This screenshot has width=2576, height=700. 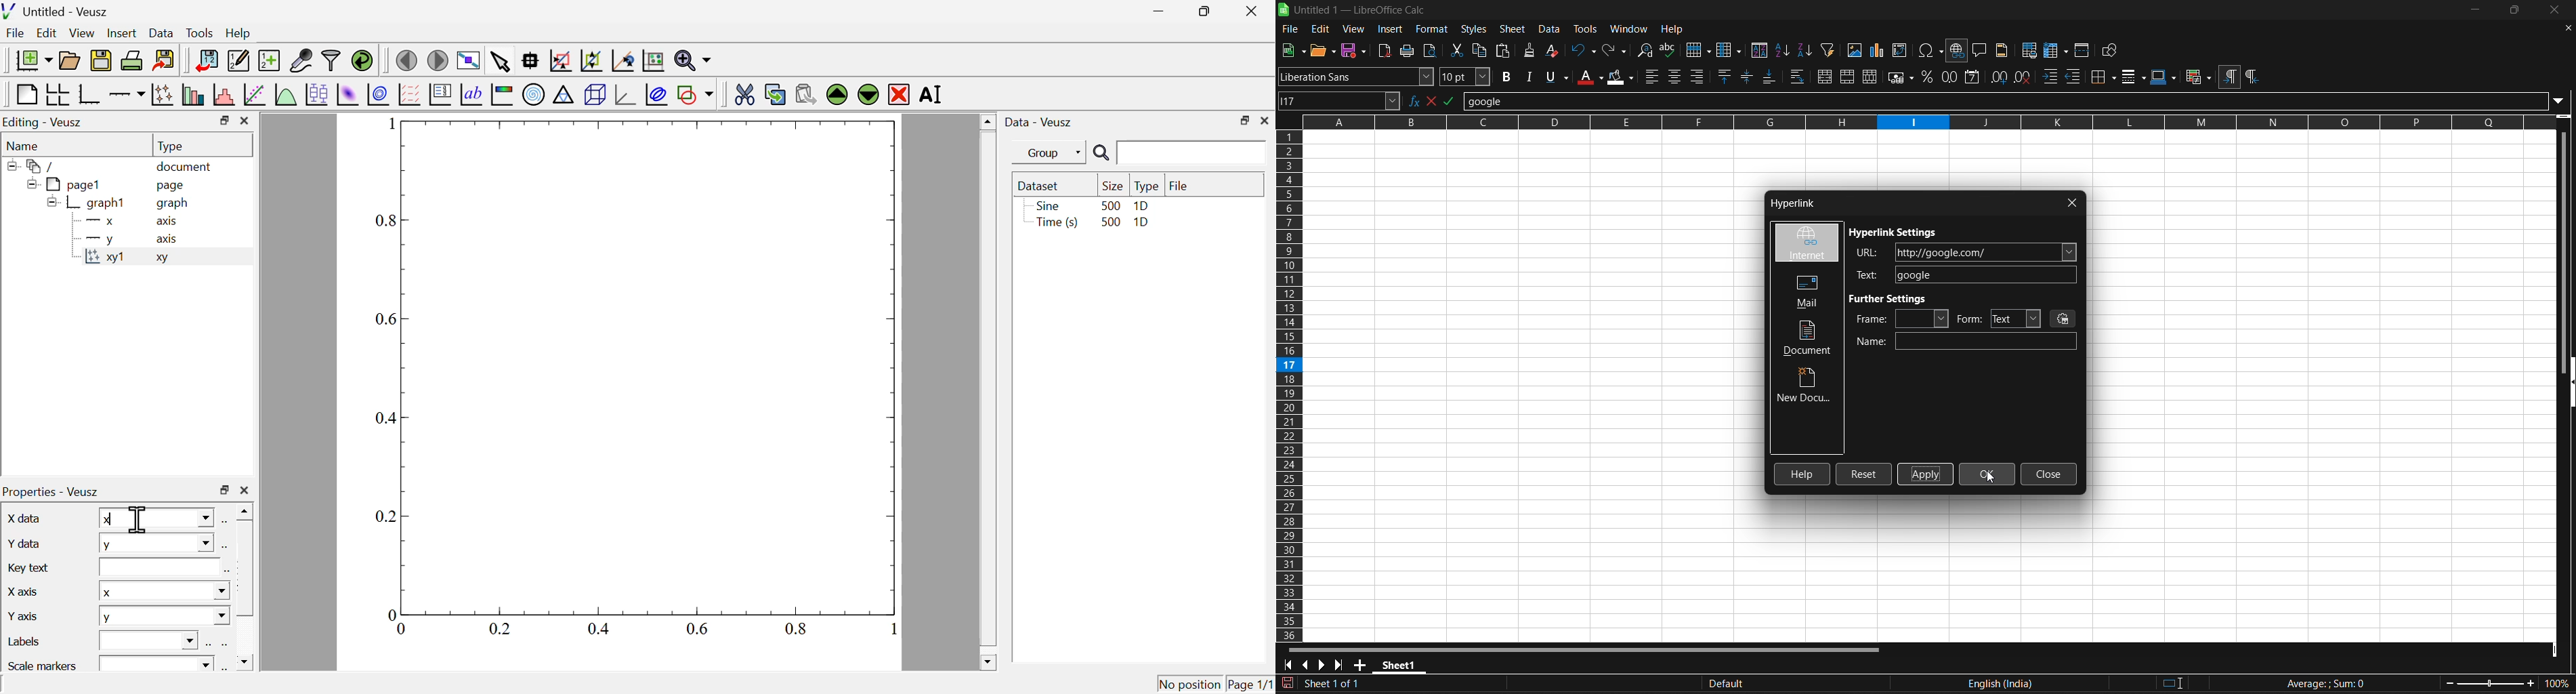 I want to click on define print area, so click(x=2029, y=49).